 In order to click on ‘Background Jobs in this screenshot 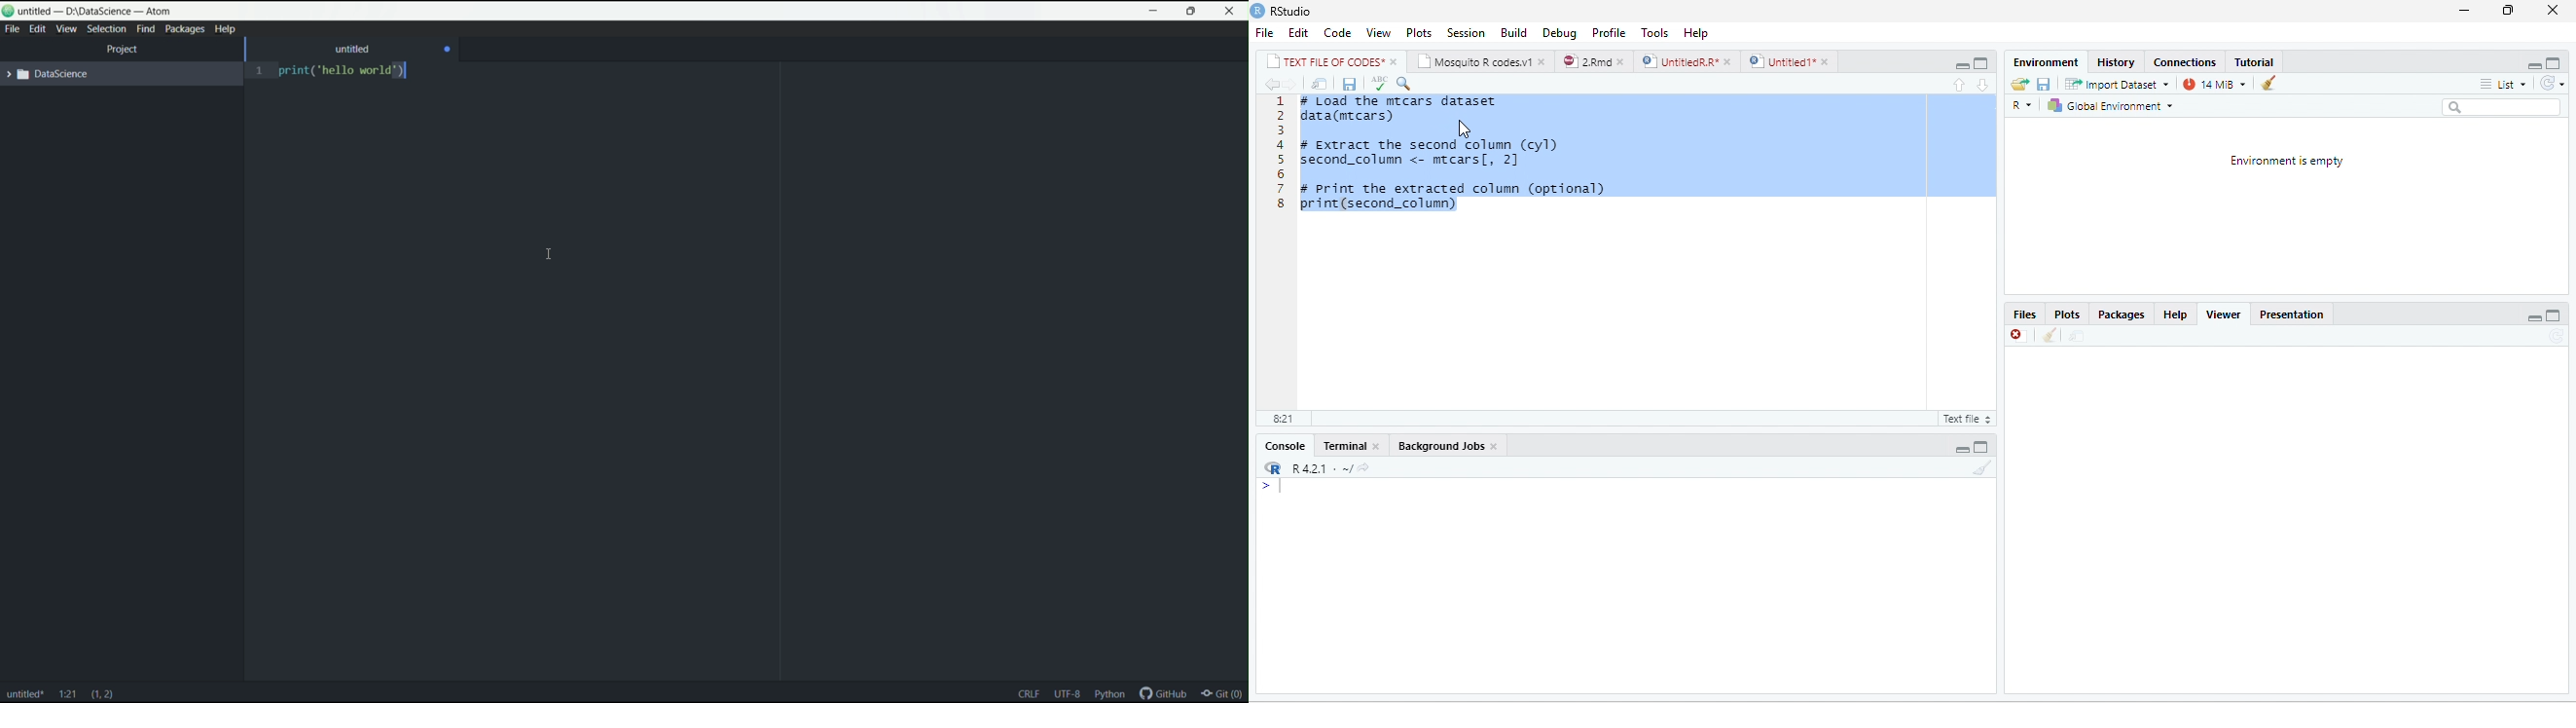, I will do `click(1438, 445)`.